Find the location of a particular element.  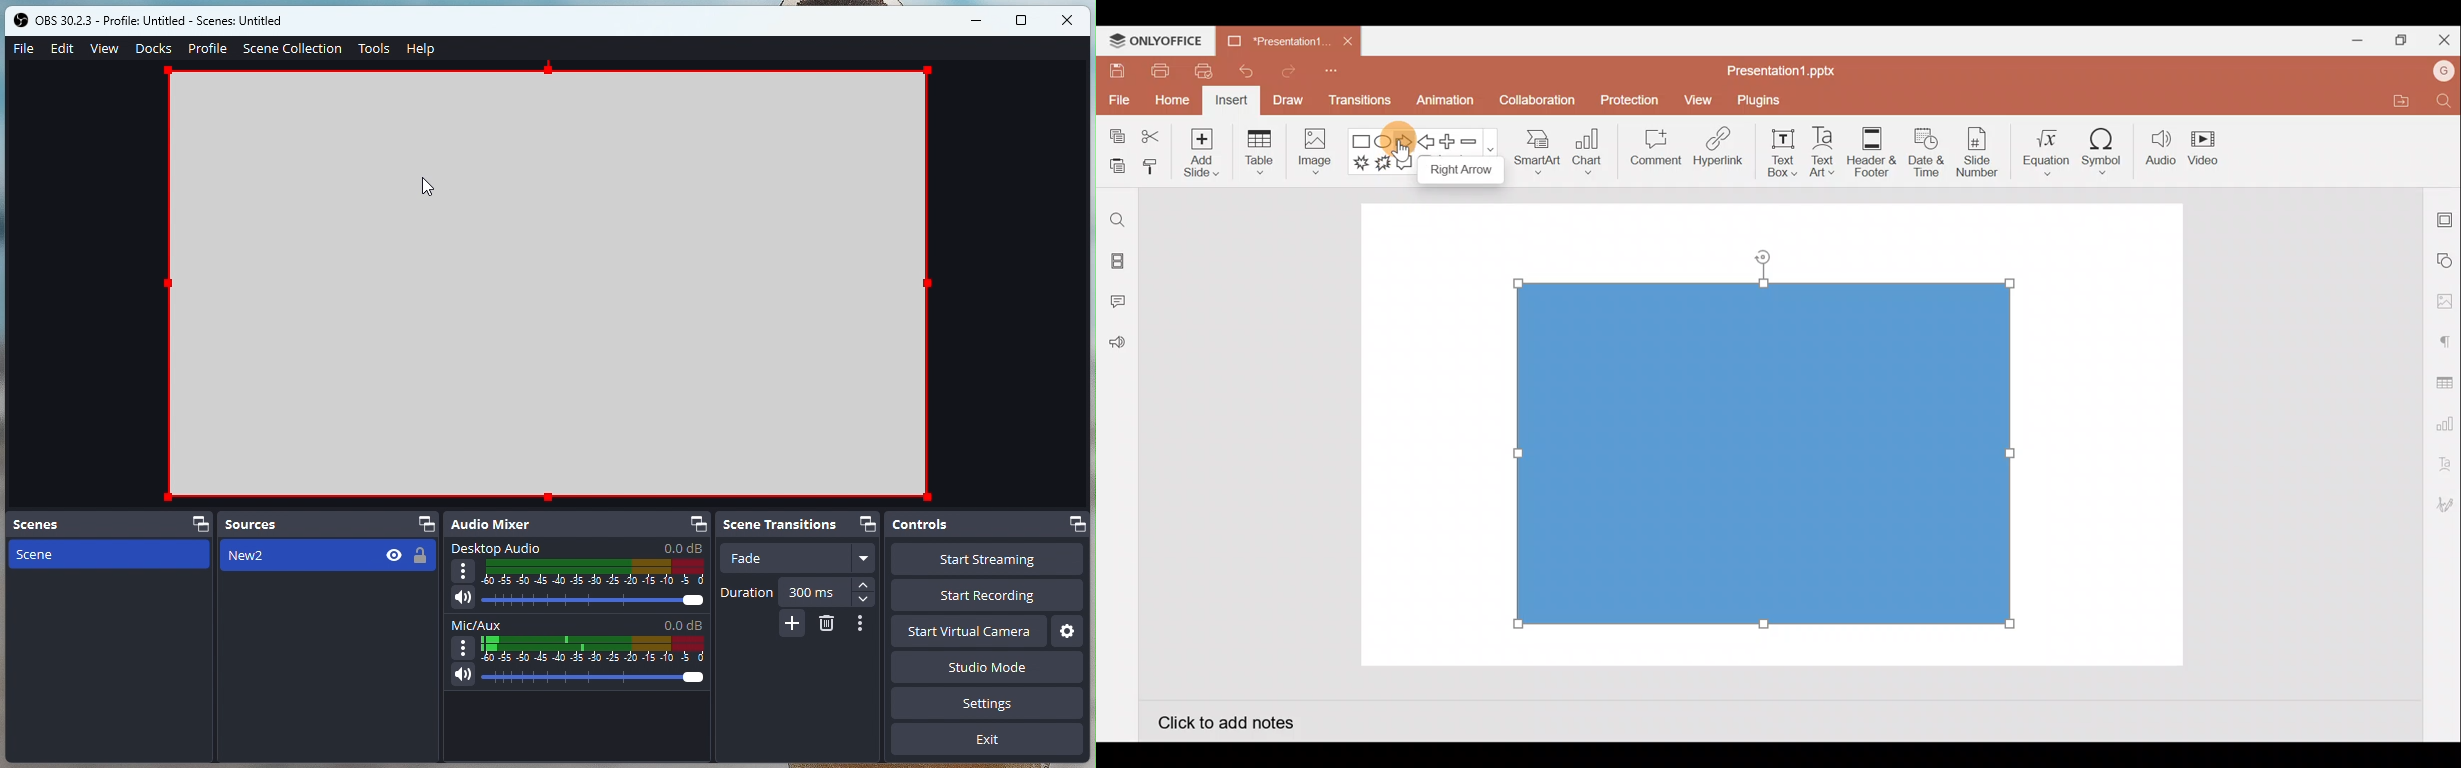

Chart settings is located at coordinates (2443, 421).